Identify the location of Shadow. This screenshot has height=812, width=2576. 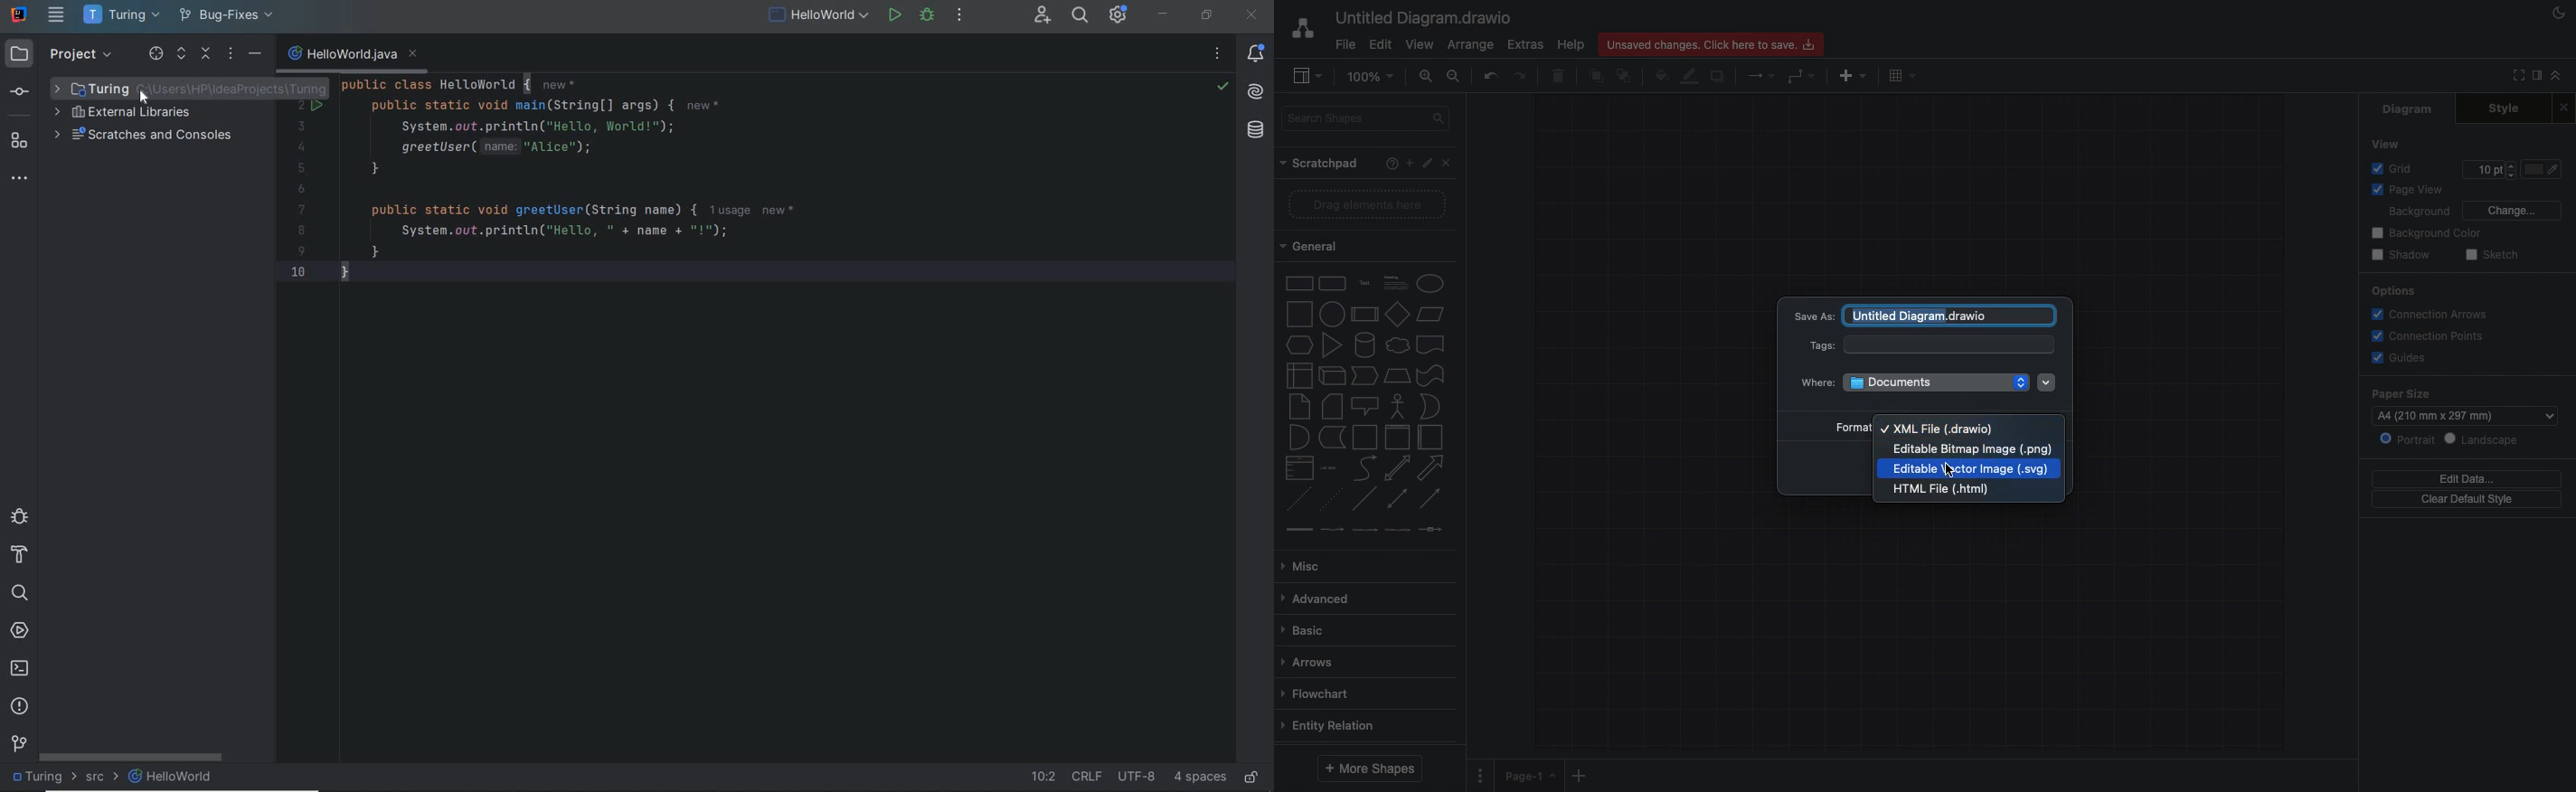
(1718, 77).